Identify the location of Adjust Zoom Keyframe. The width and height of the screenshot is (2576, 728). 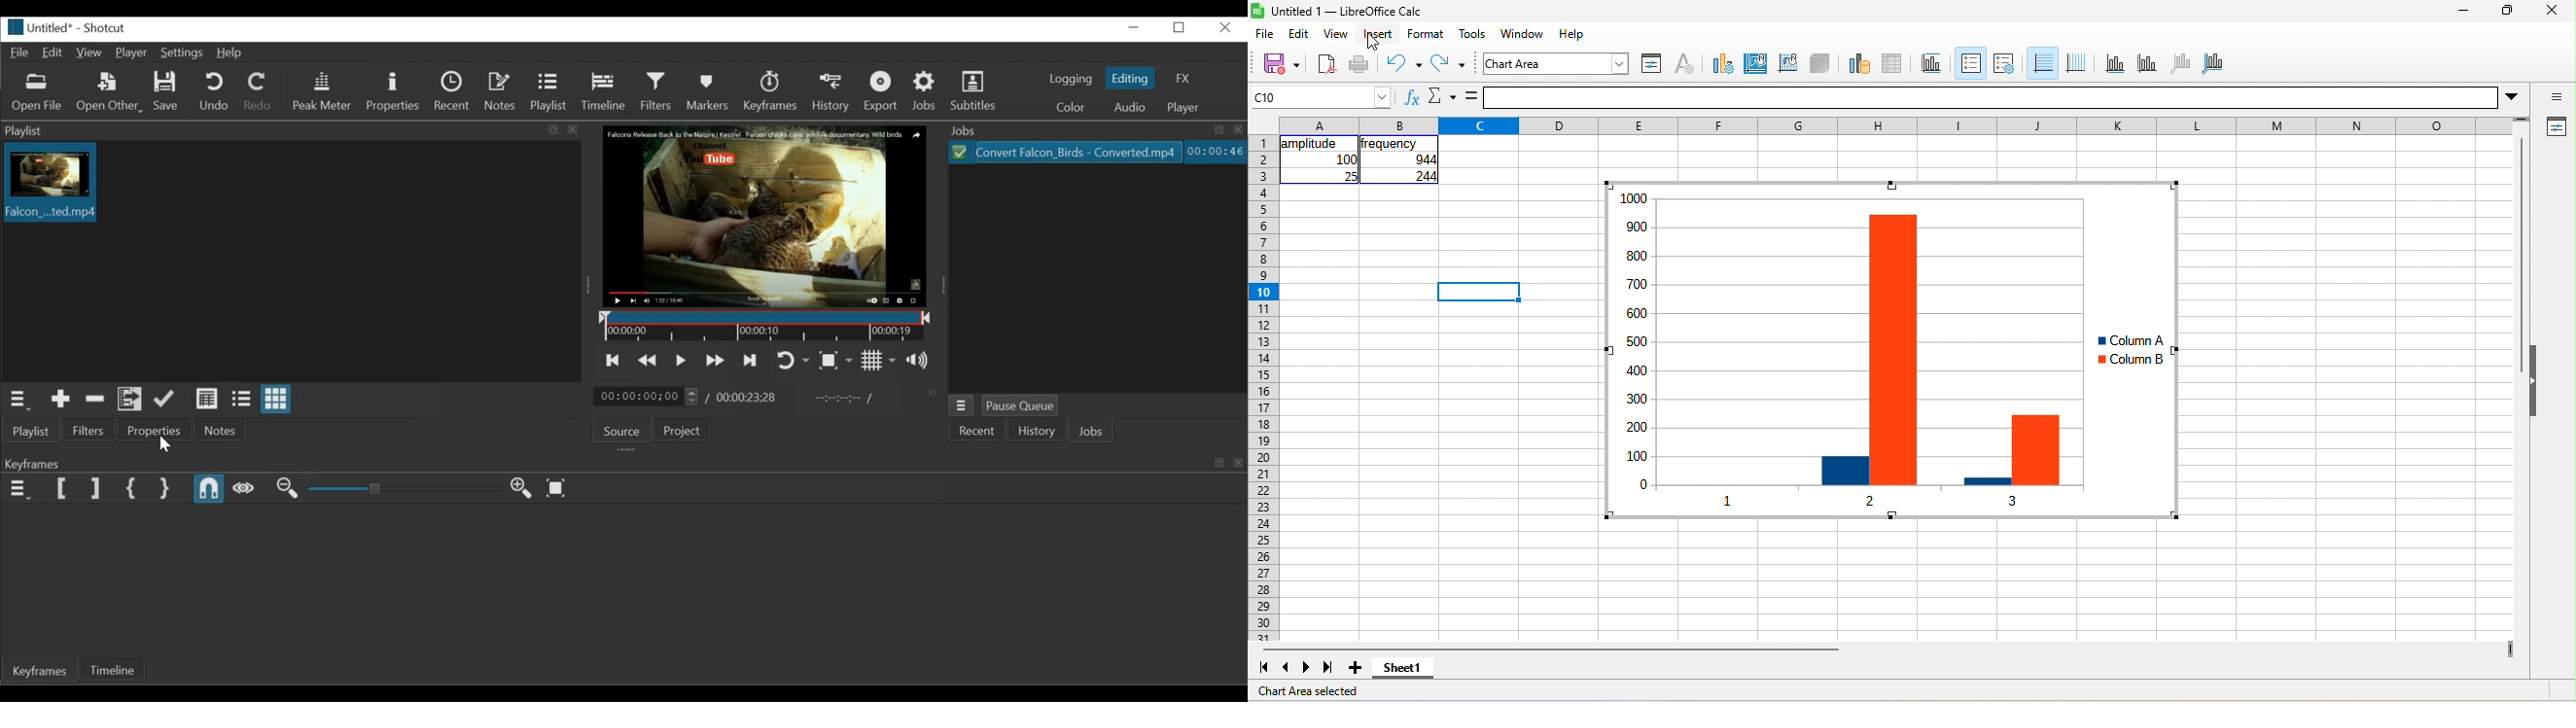
(404, 488).